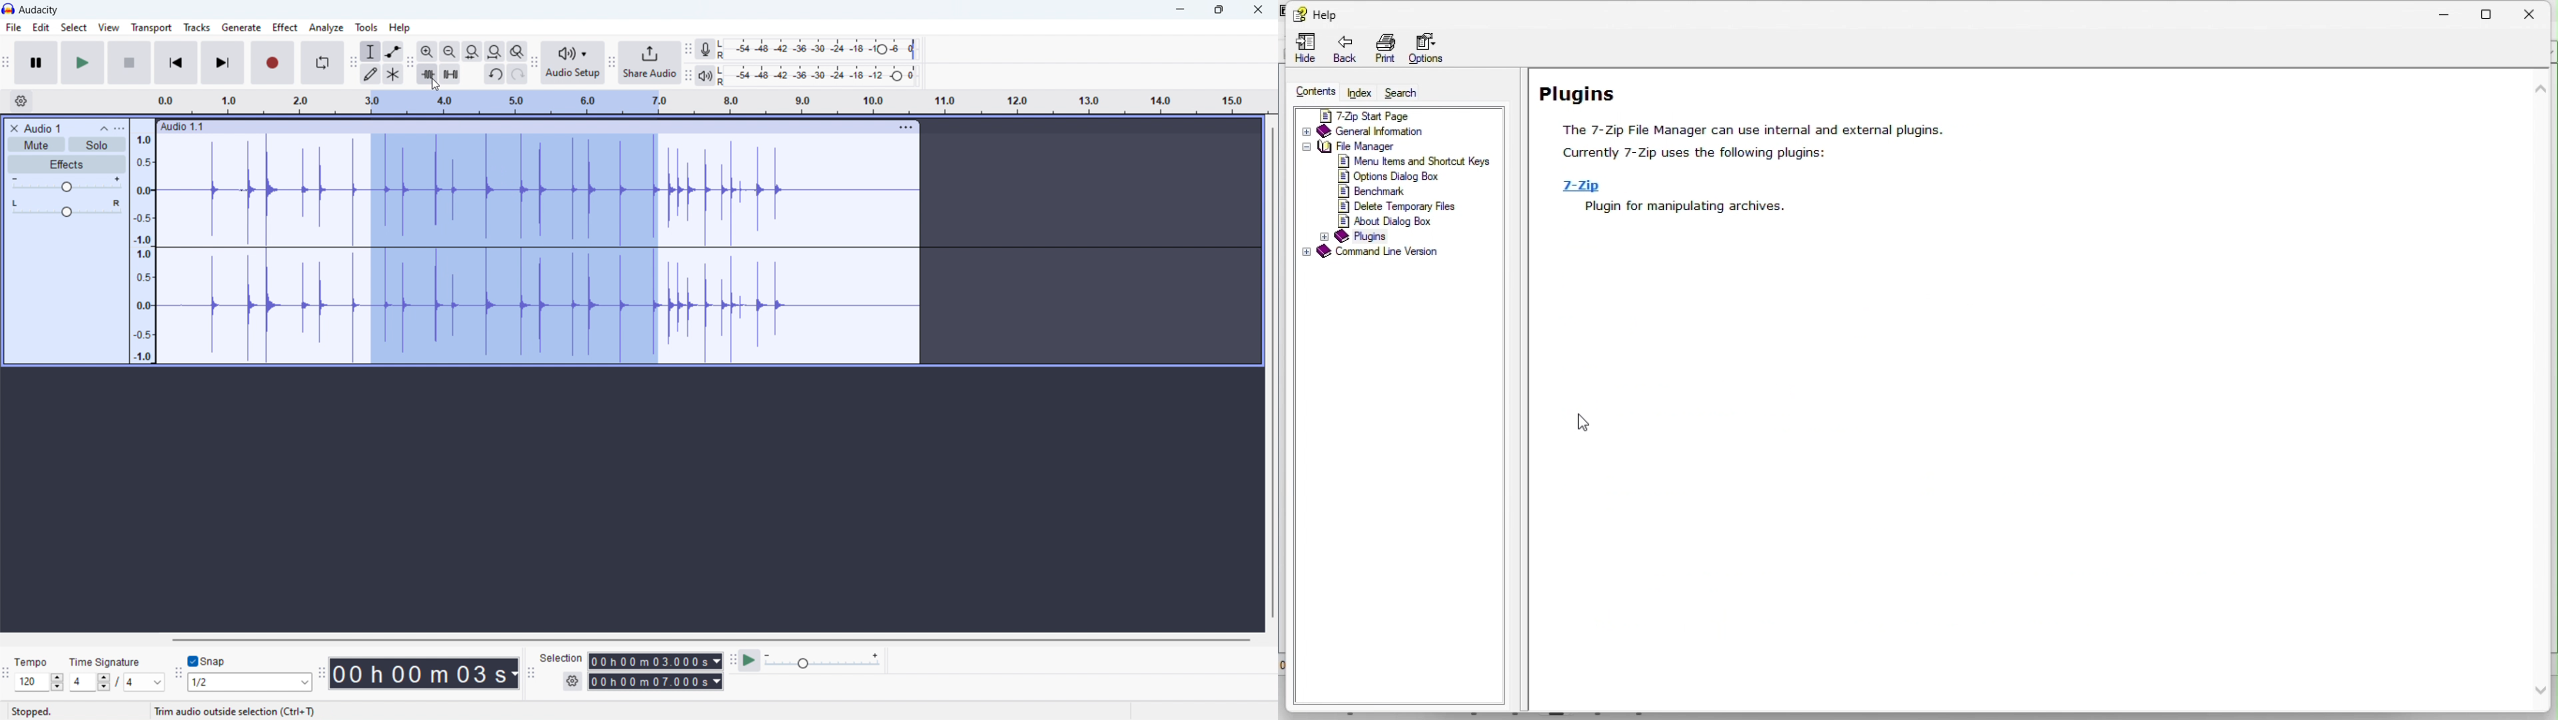  I want to click on timeline, so click(712, 102).